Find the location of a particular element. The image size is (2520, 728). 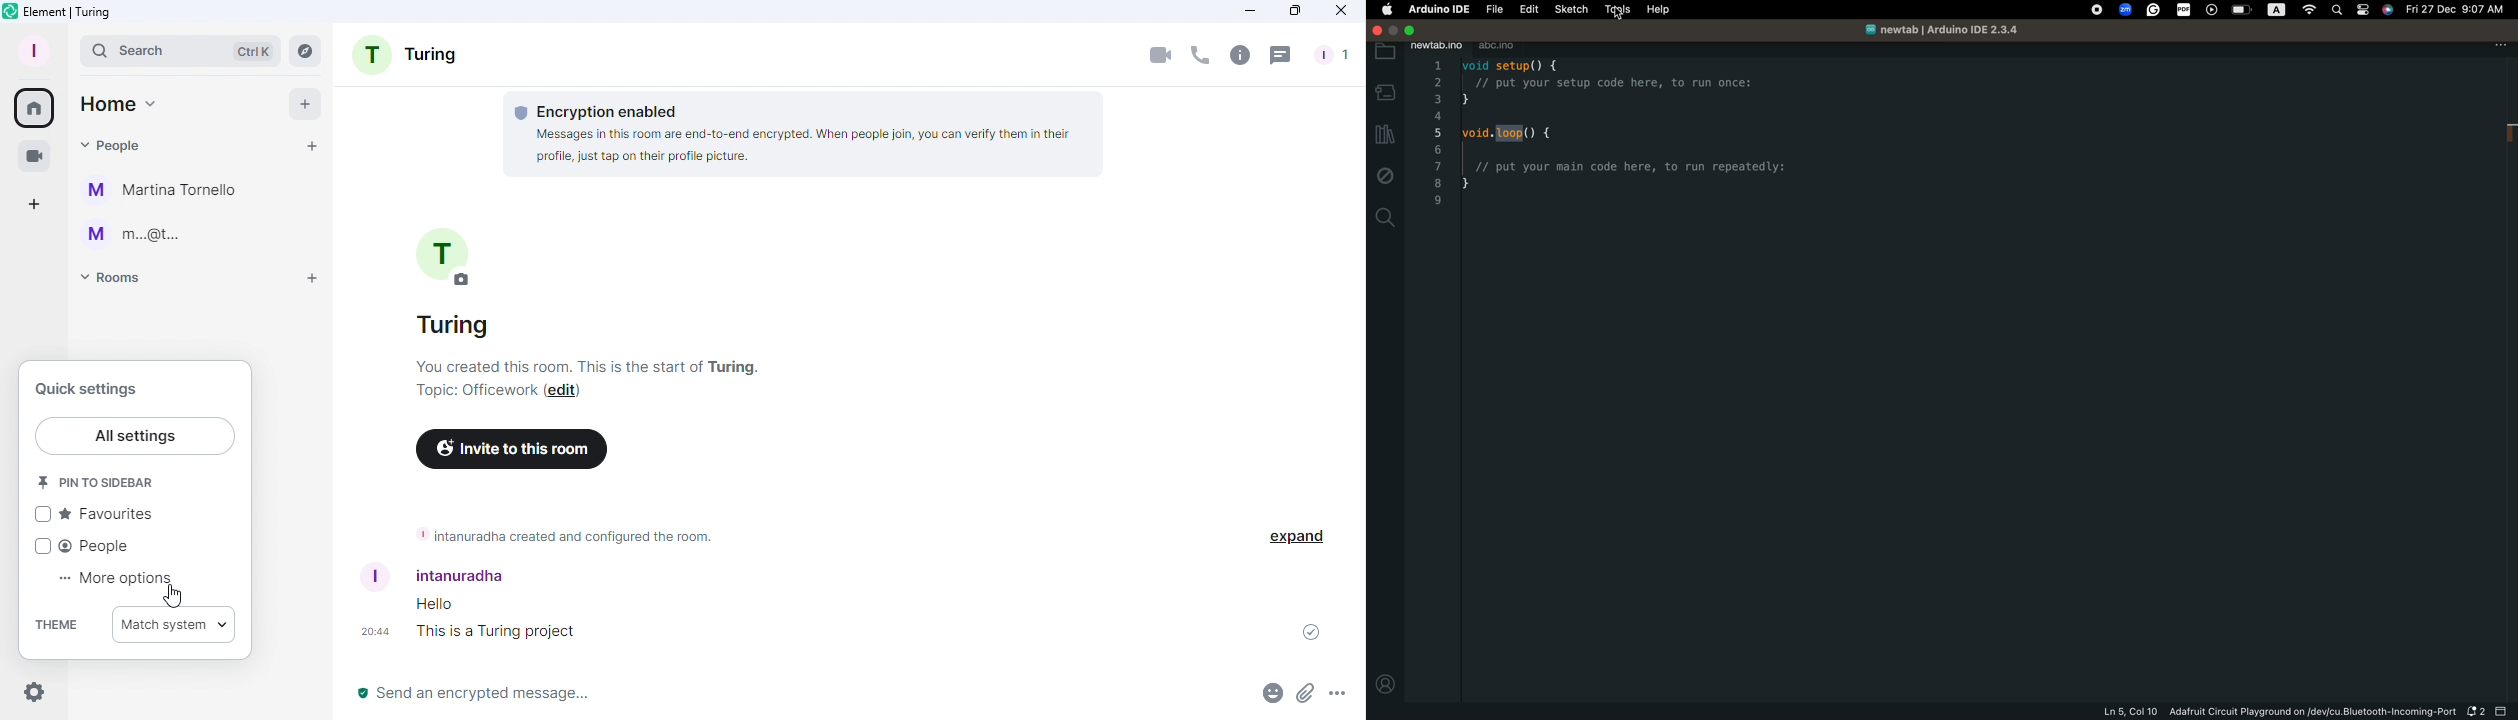

Username is located at coordinates (455, 574).